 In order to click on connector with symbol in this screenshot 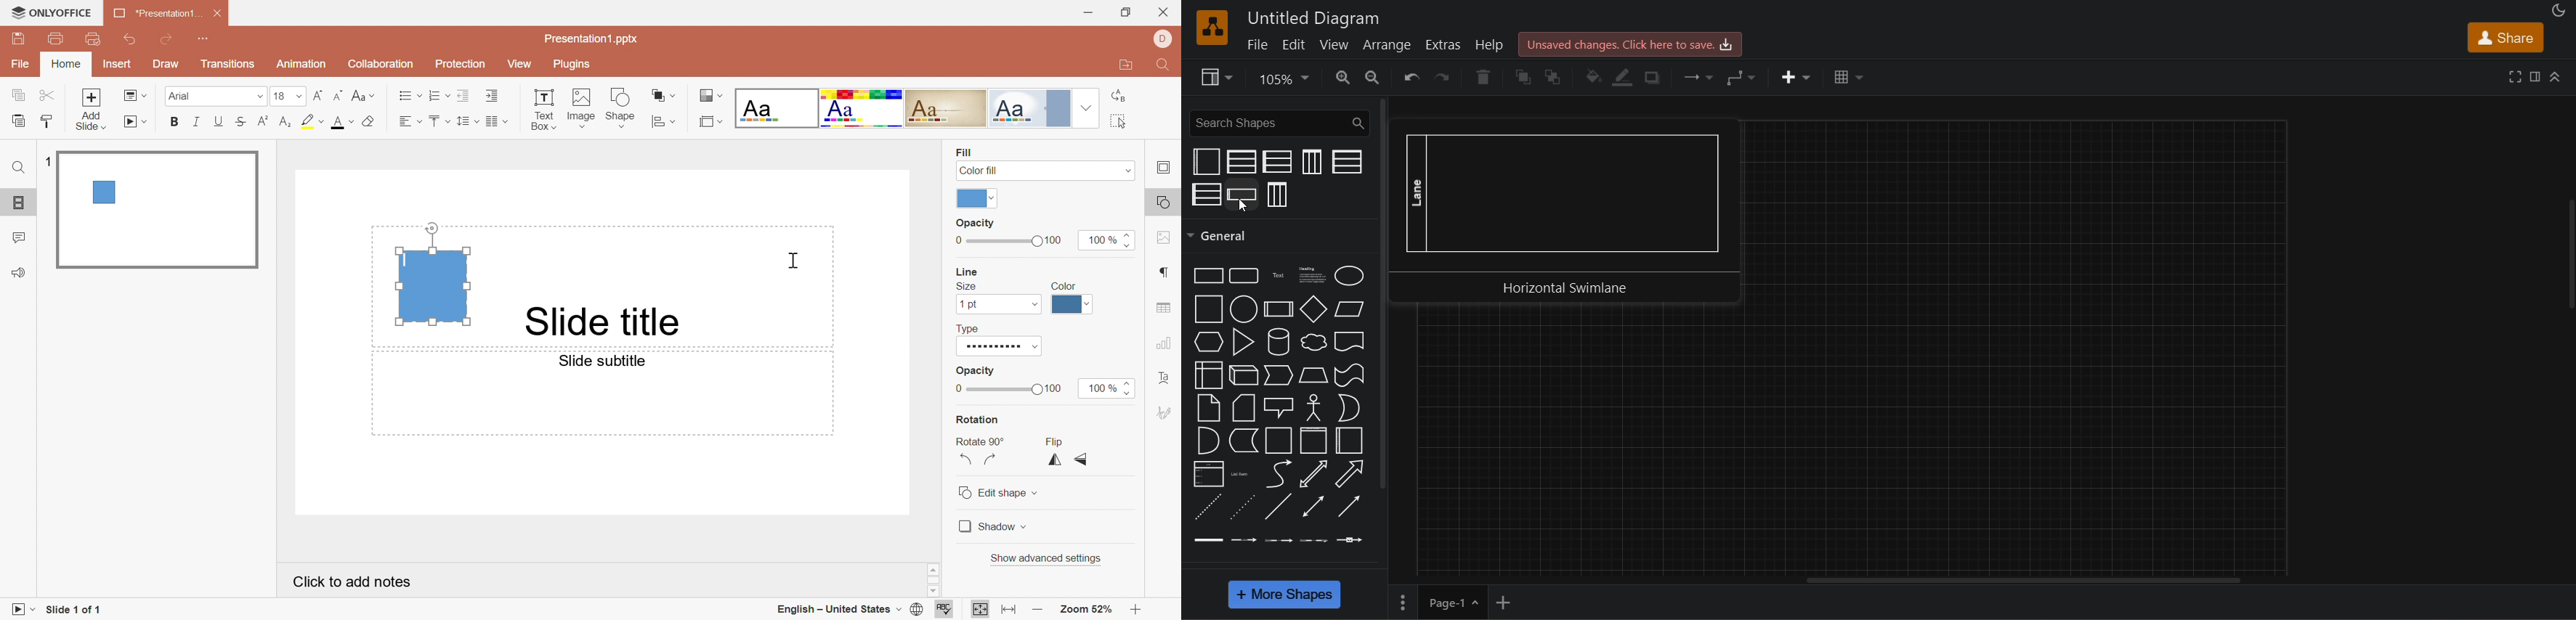, I will do `click(1350, 539)`.